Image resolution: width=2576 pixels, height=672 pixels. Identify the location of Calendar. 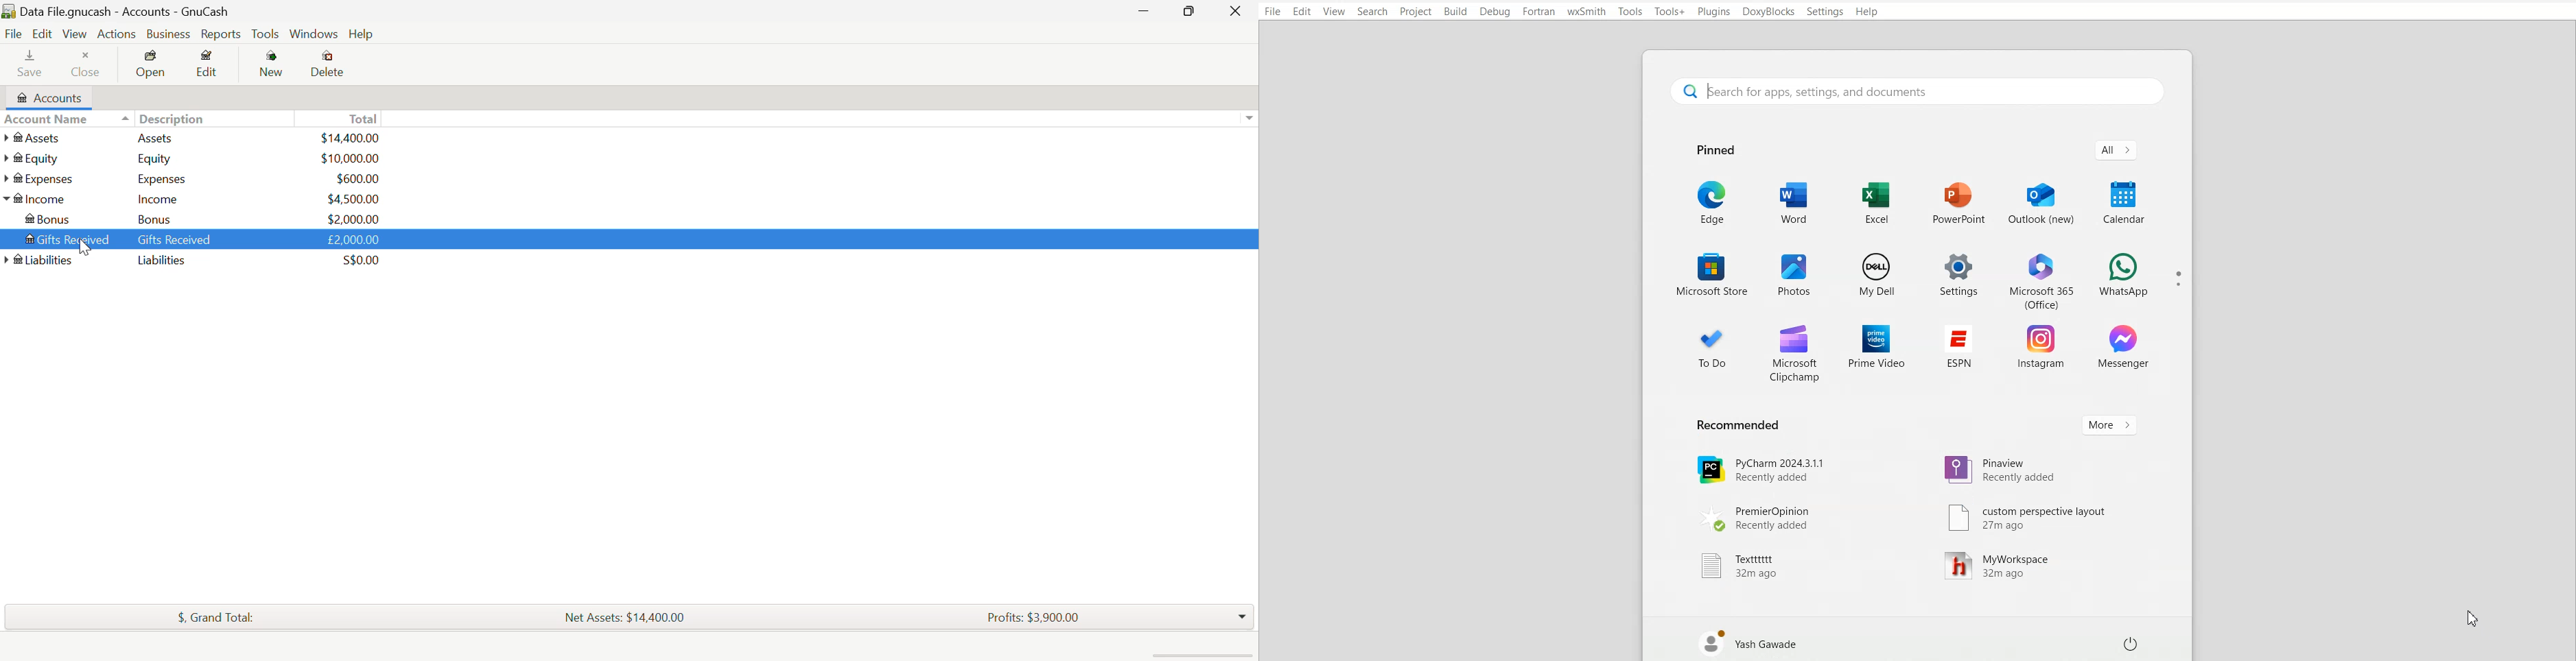
(2124, 202).